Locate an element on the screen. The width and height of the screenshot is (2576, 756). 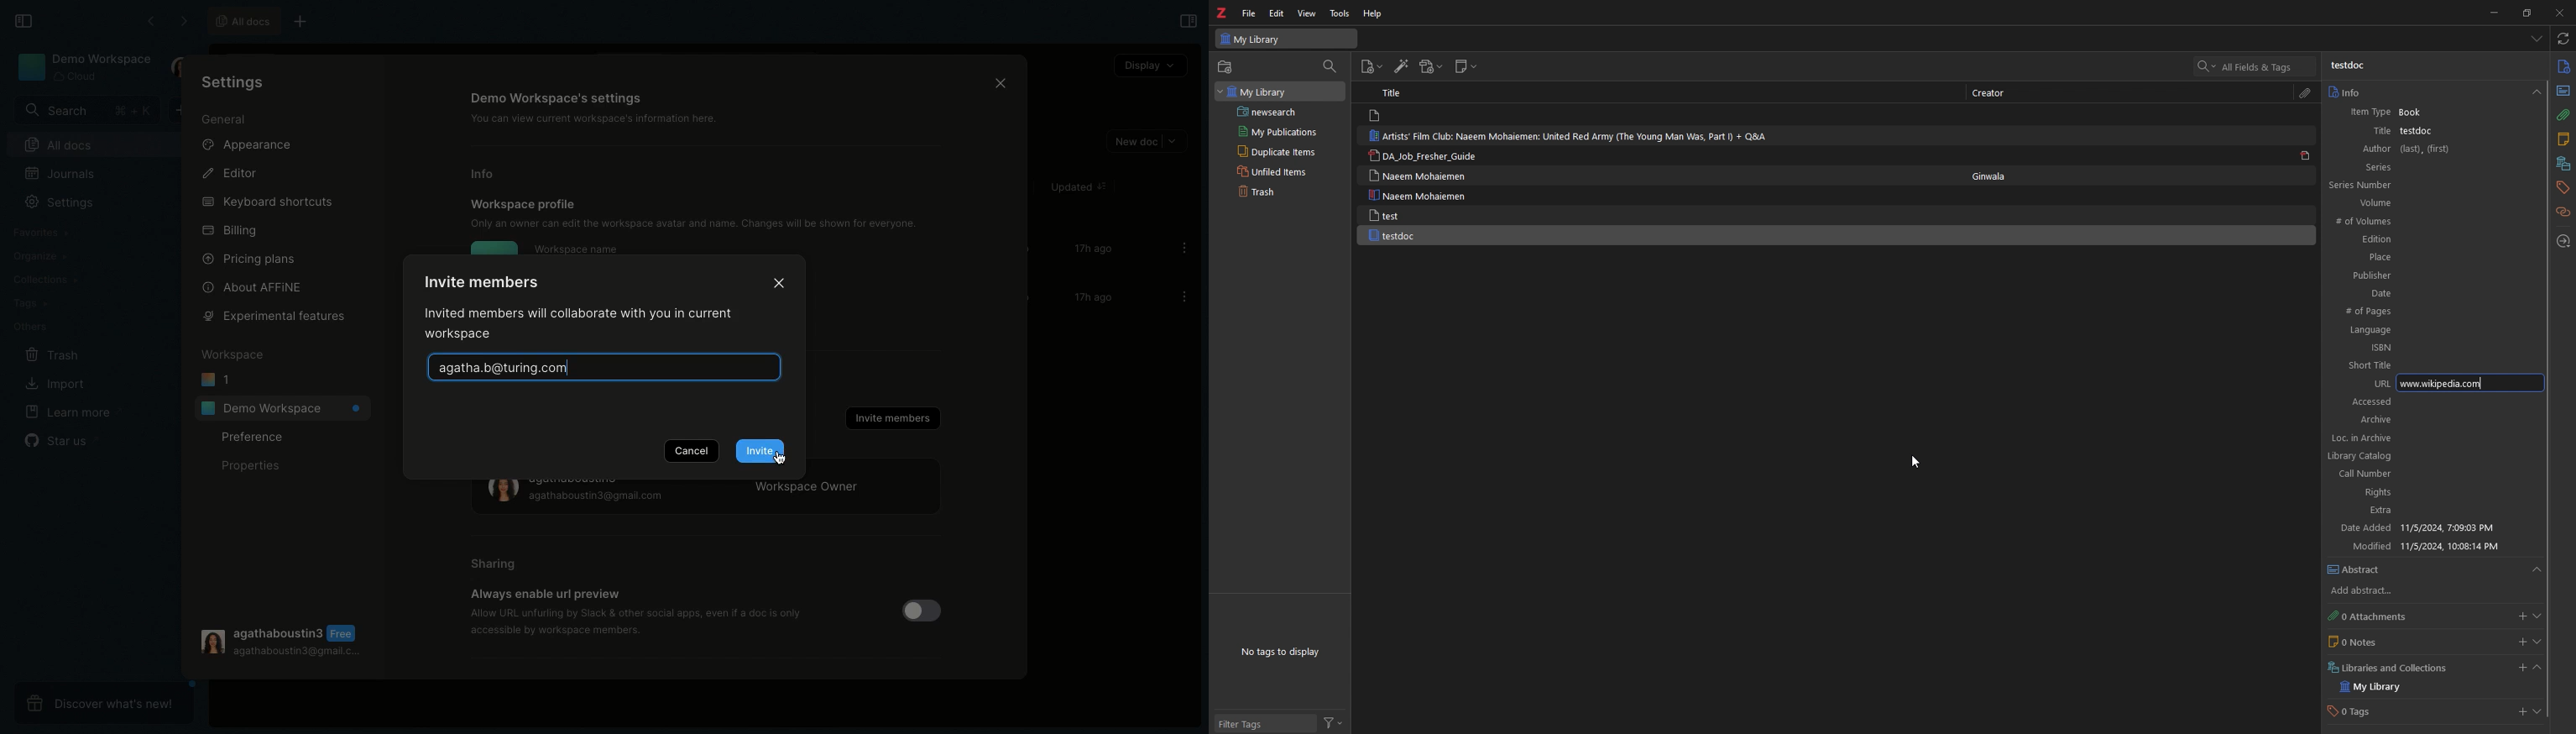
filter tags is located at coordinates (1264, 724).